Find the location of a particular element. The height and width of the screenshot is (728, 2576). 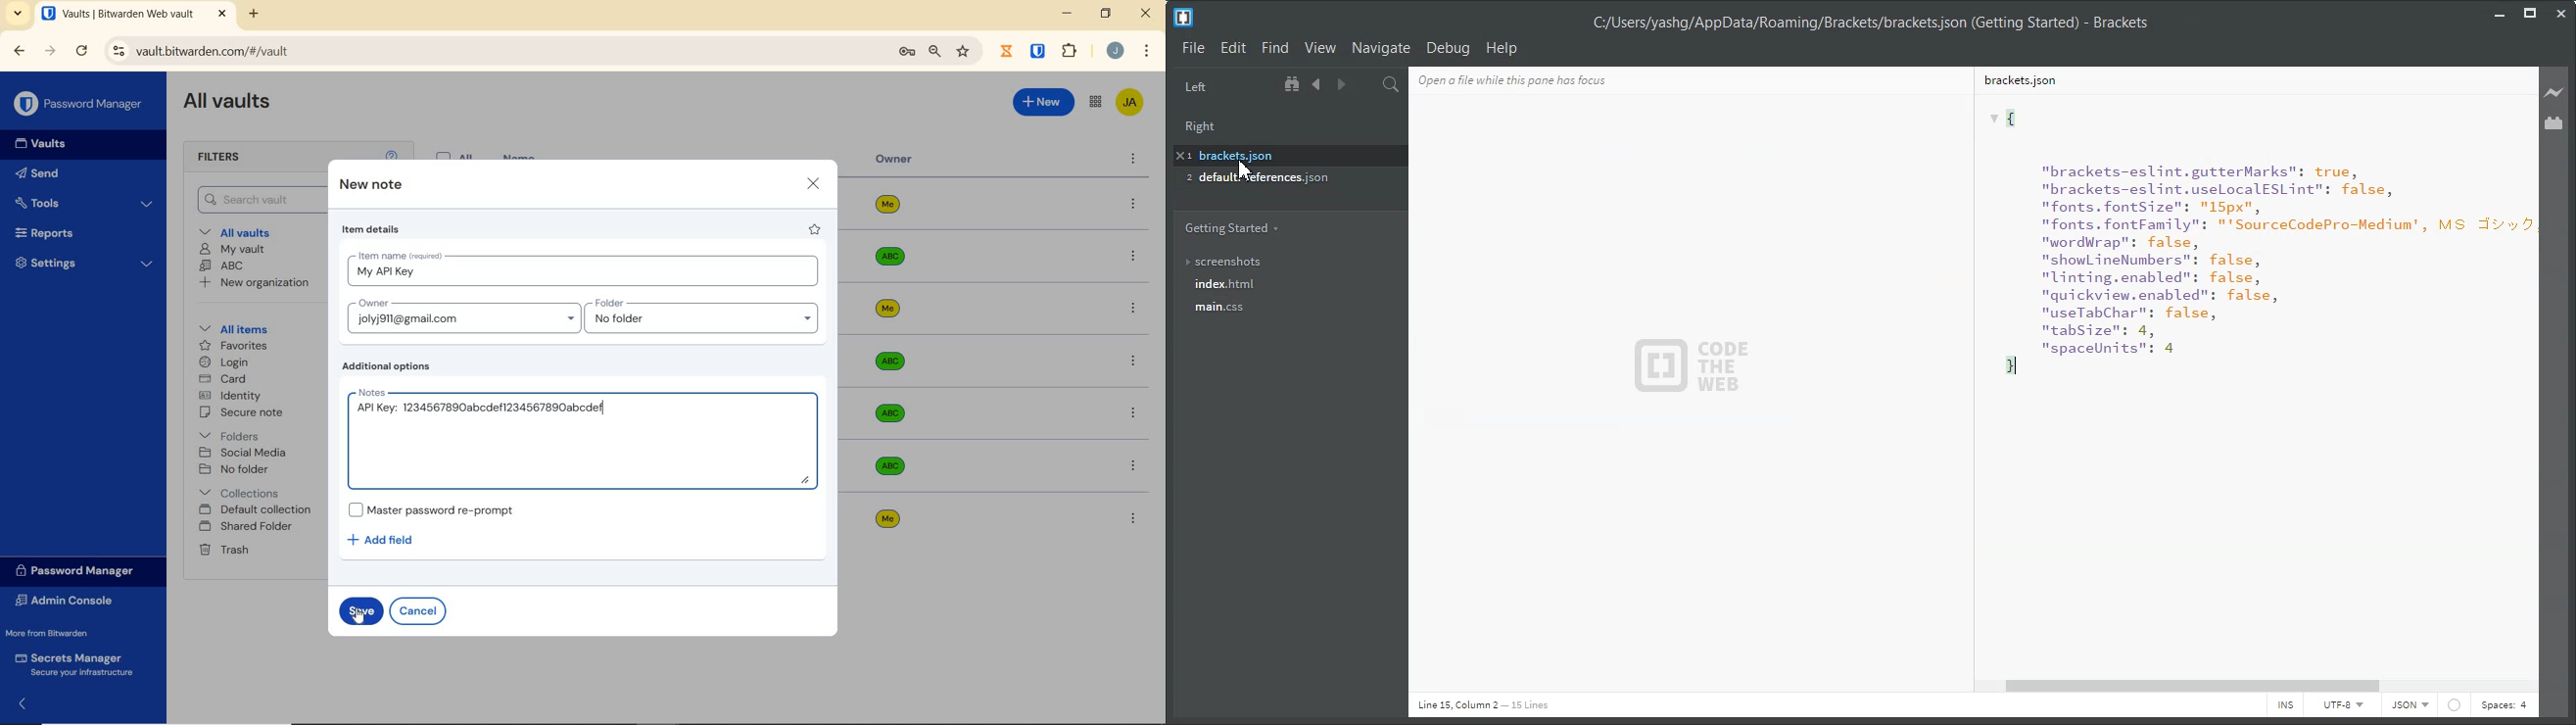

Find is located at coordinates (1274, 48).